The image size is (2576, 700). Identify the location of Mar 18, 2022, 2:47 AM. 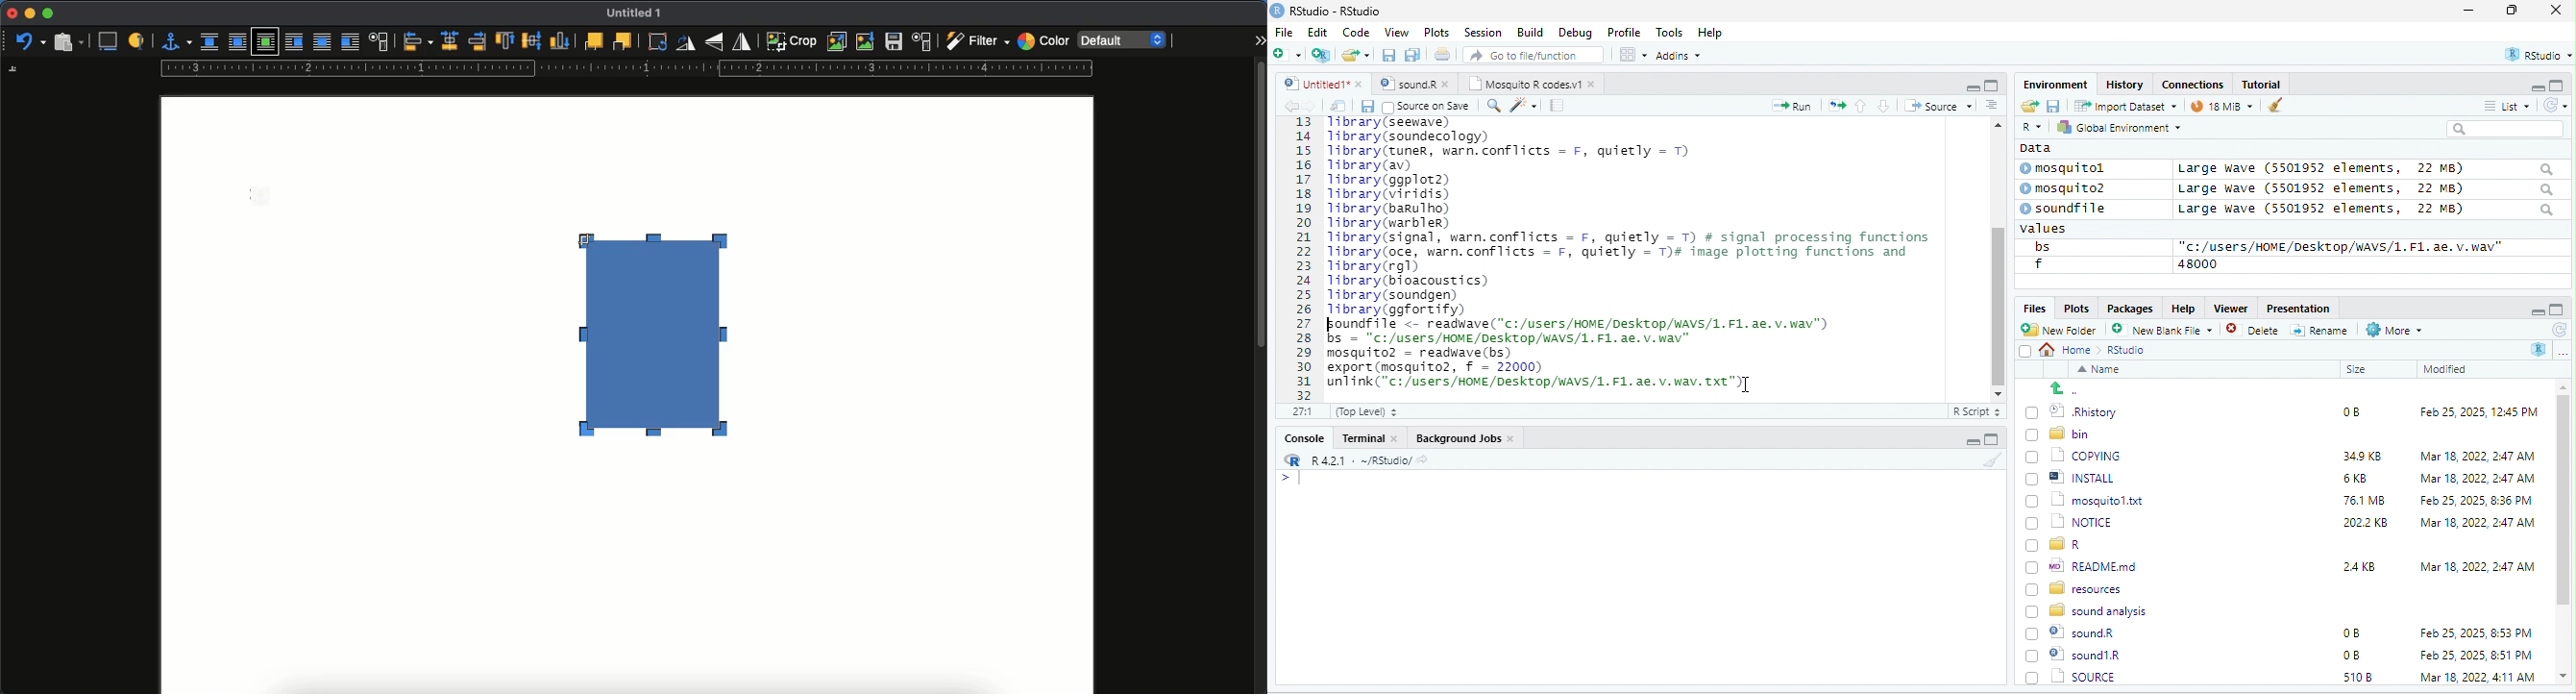
(2472, 480).